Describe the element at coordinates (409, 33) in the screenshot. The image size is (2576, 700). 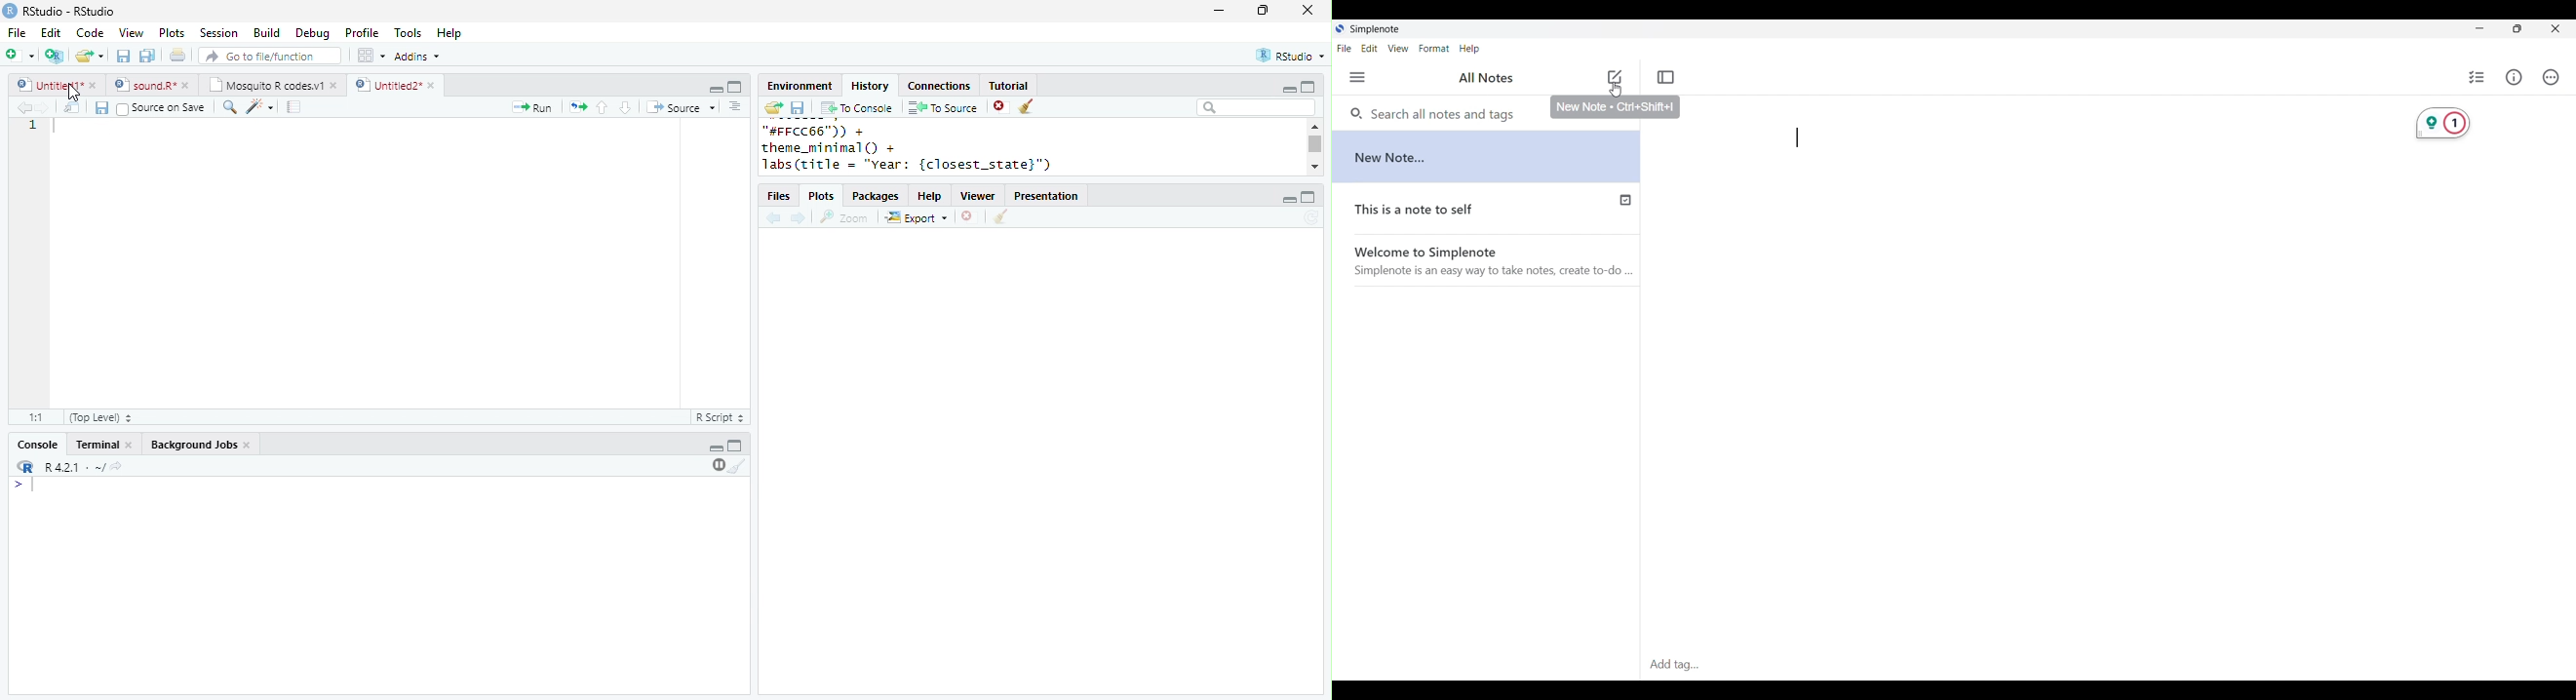
I see `Tools` at that location.